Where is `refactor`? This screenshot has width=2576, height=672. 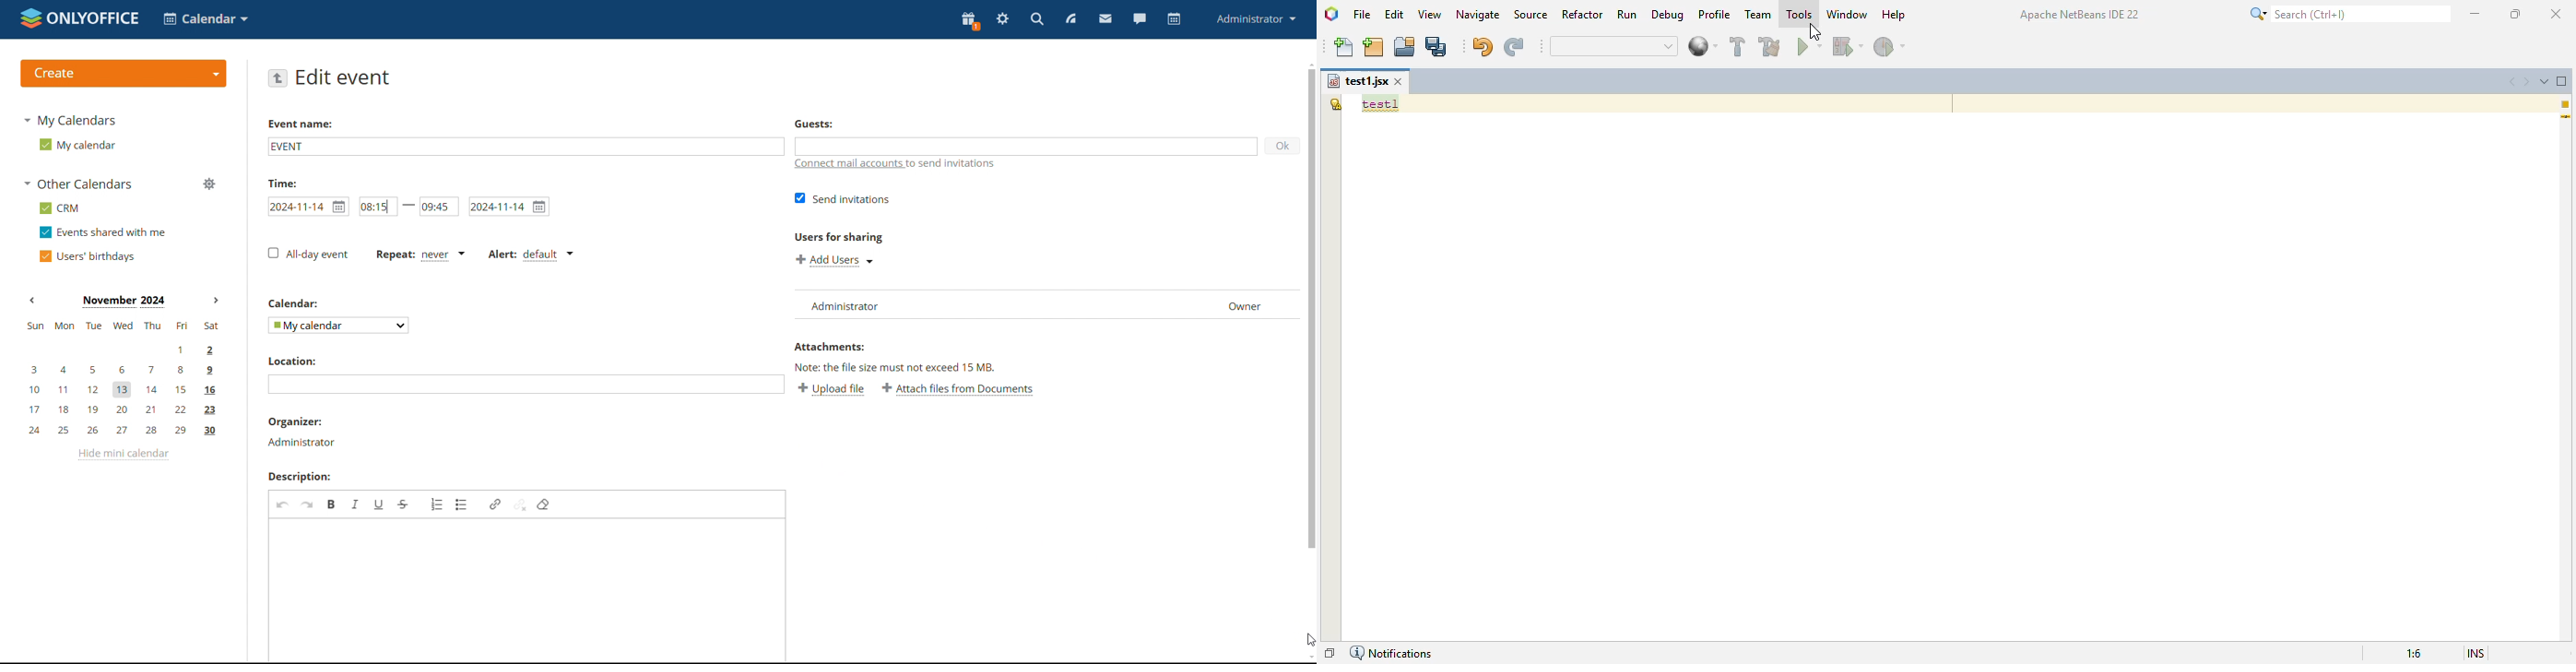 refactor is located at coordinates (1583, 15).